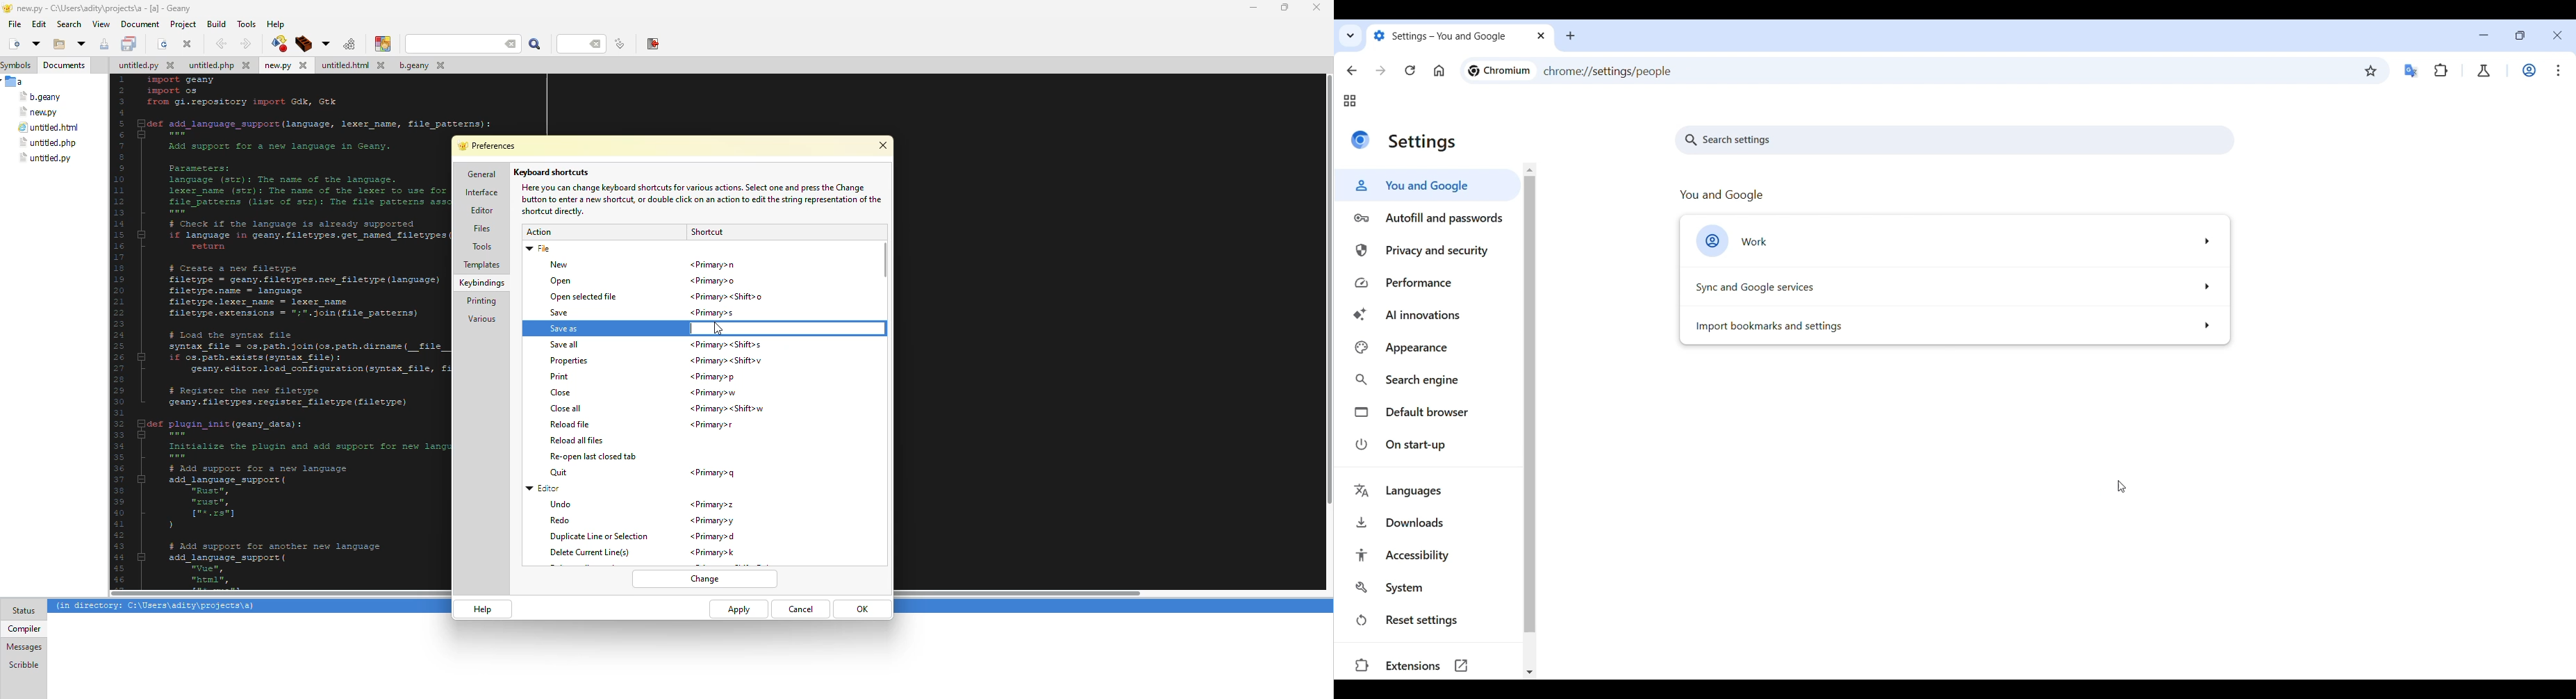 Image resolution: width=2576 pixels, height=700 pixels. I want to click on Extensions, so click(2441, 71).